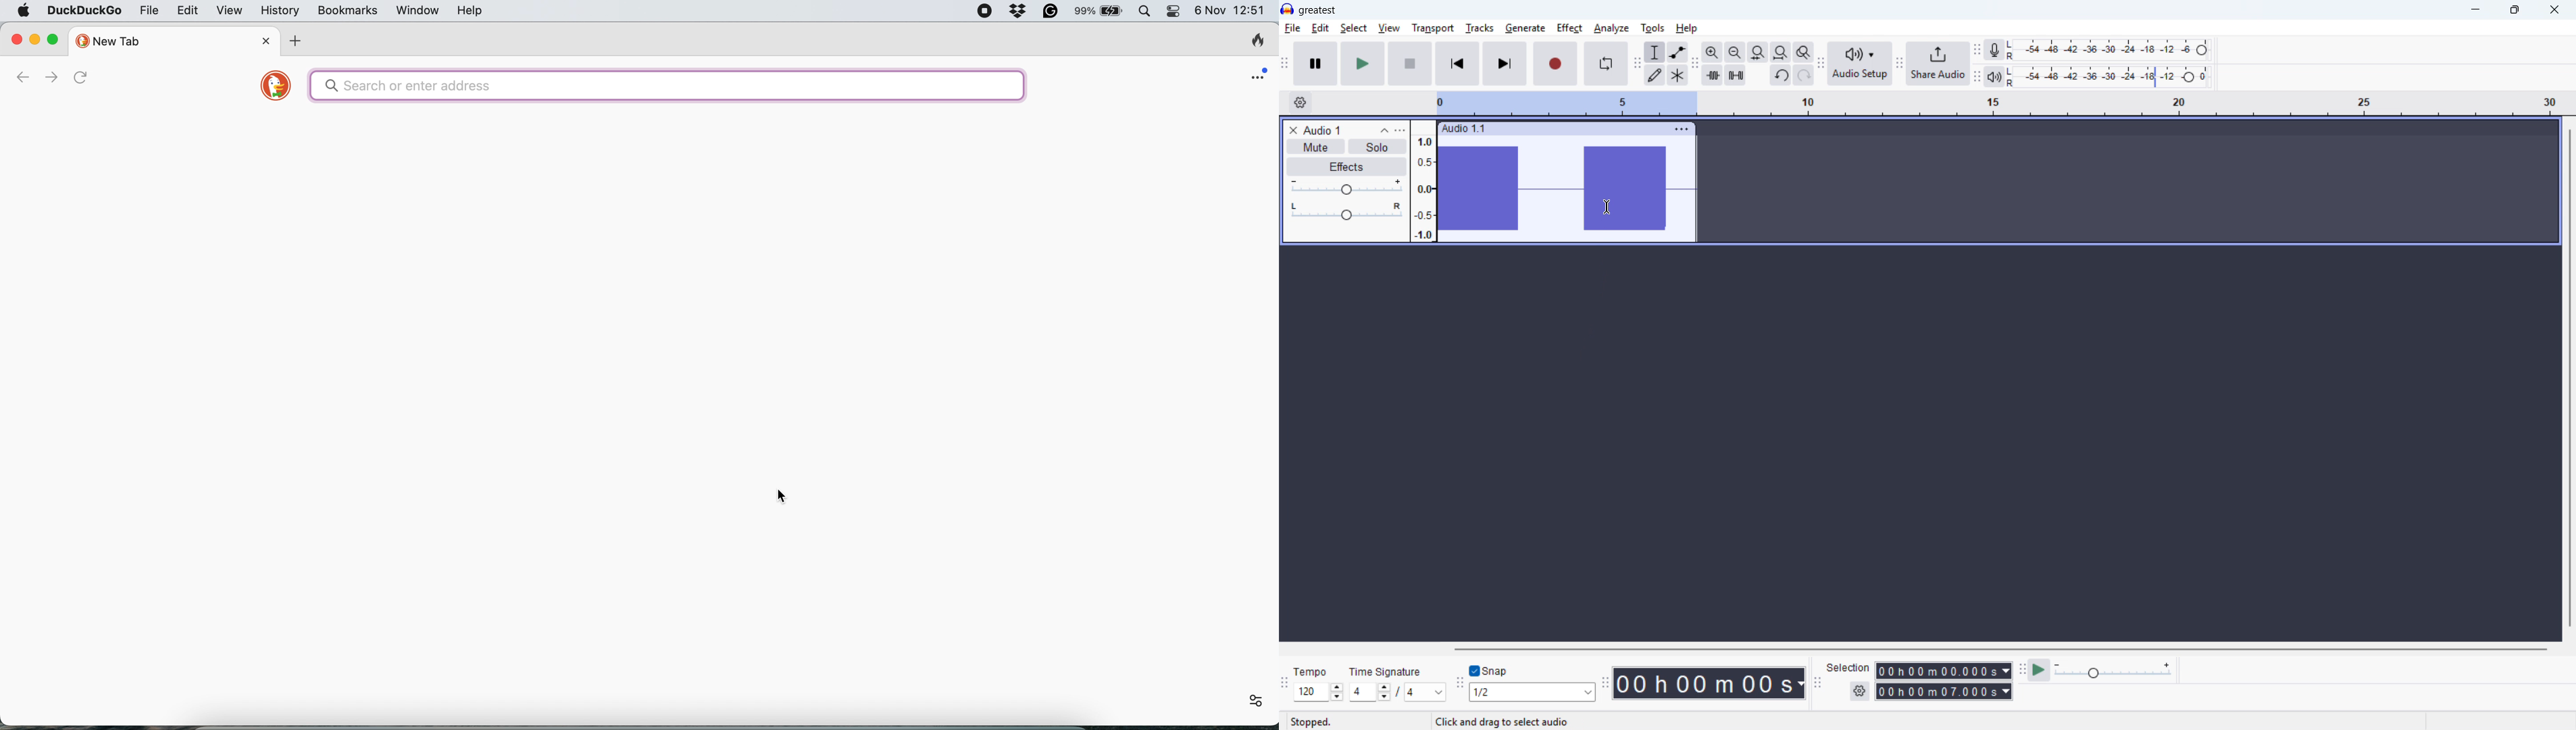  I want to click on analyse, so click(1611, 29).